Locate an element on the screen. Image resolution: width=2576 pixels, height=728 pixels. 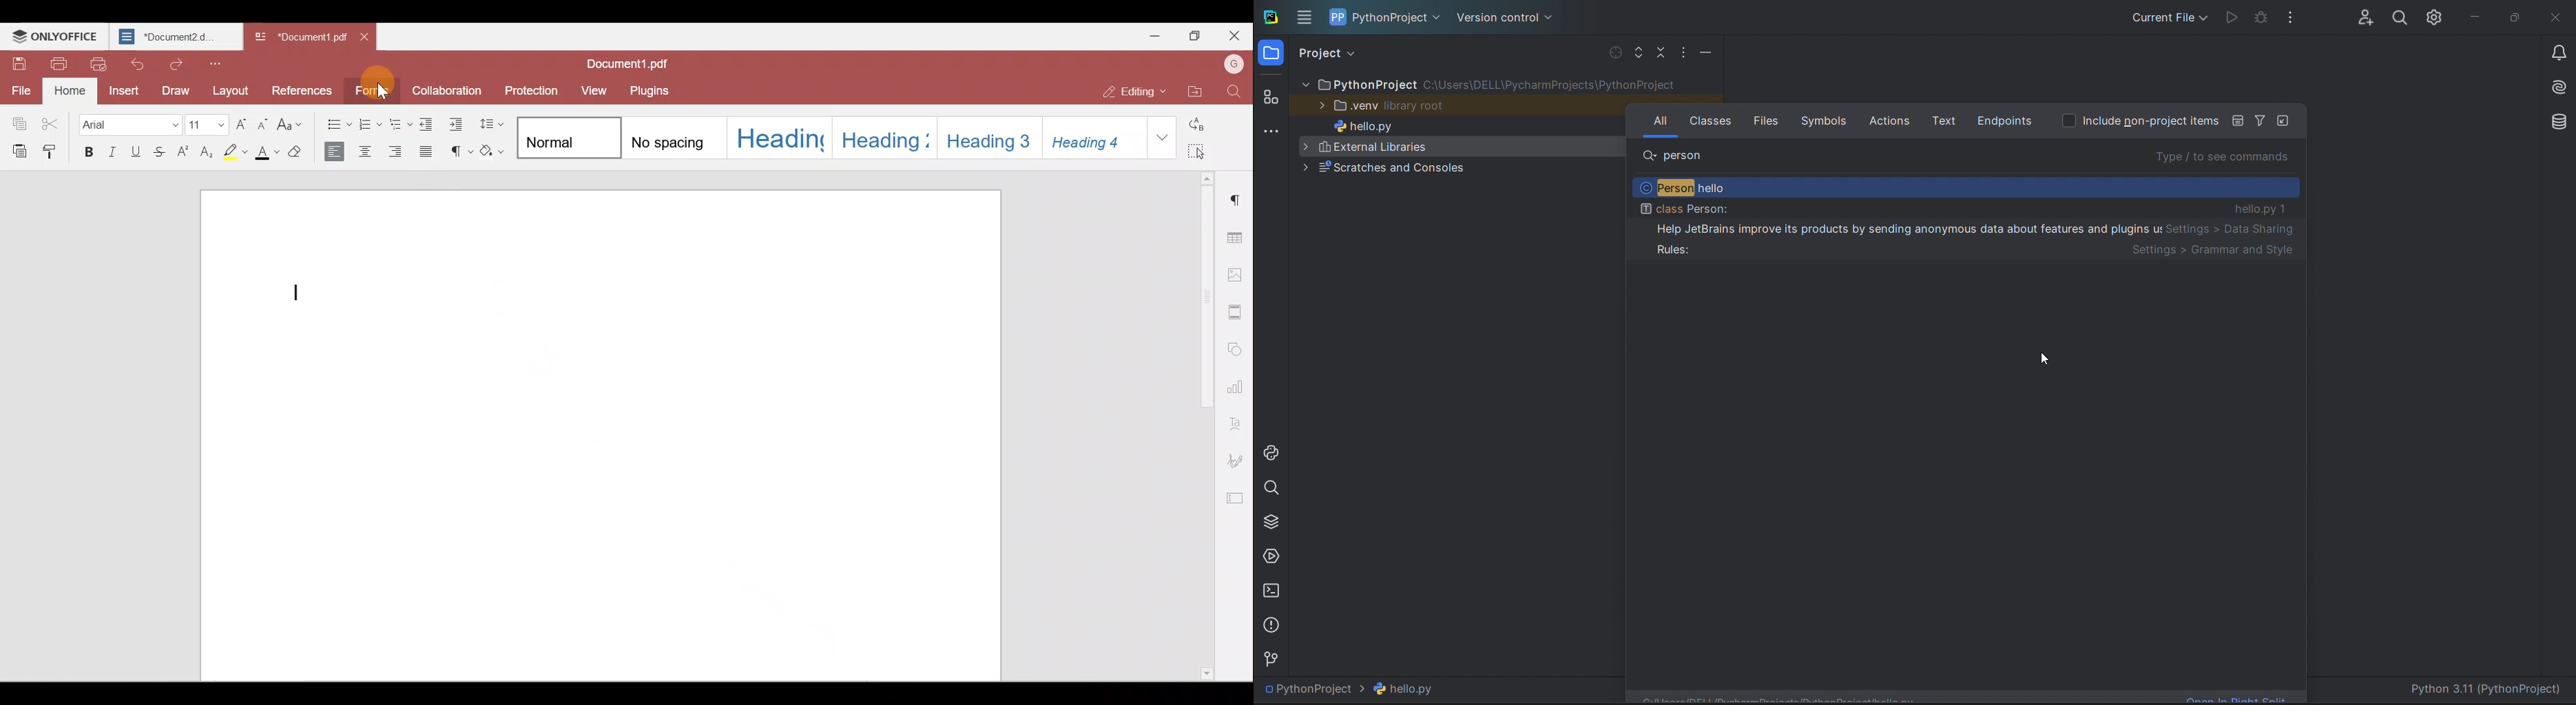
Insert is located at coordinates (120, 91).